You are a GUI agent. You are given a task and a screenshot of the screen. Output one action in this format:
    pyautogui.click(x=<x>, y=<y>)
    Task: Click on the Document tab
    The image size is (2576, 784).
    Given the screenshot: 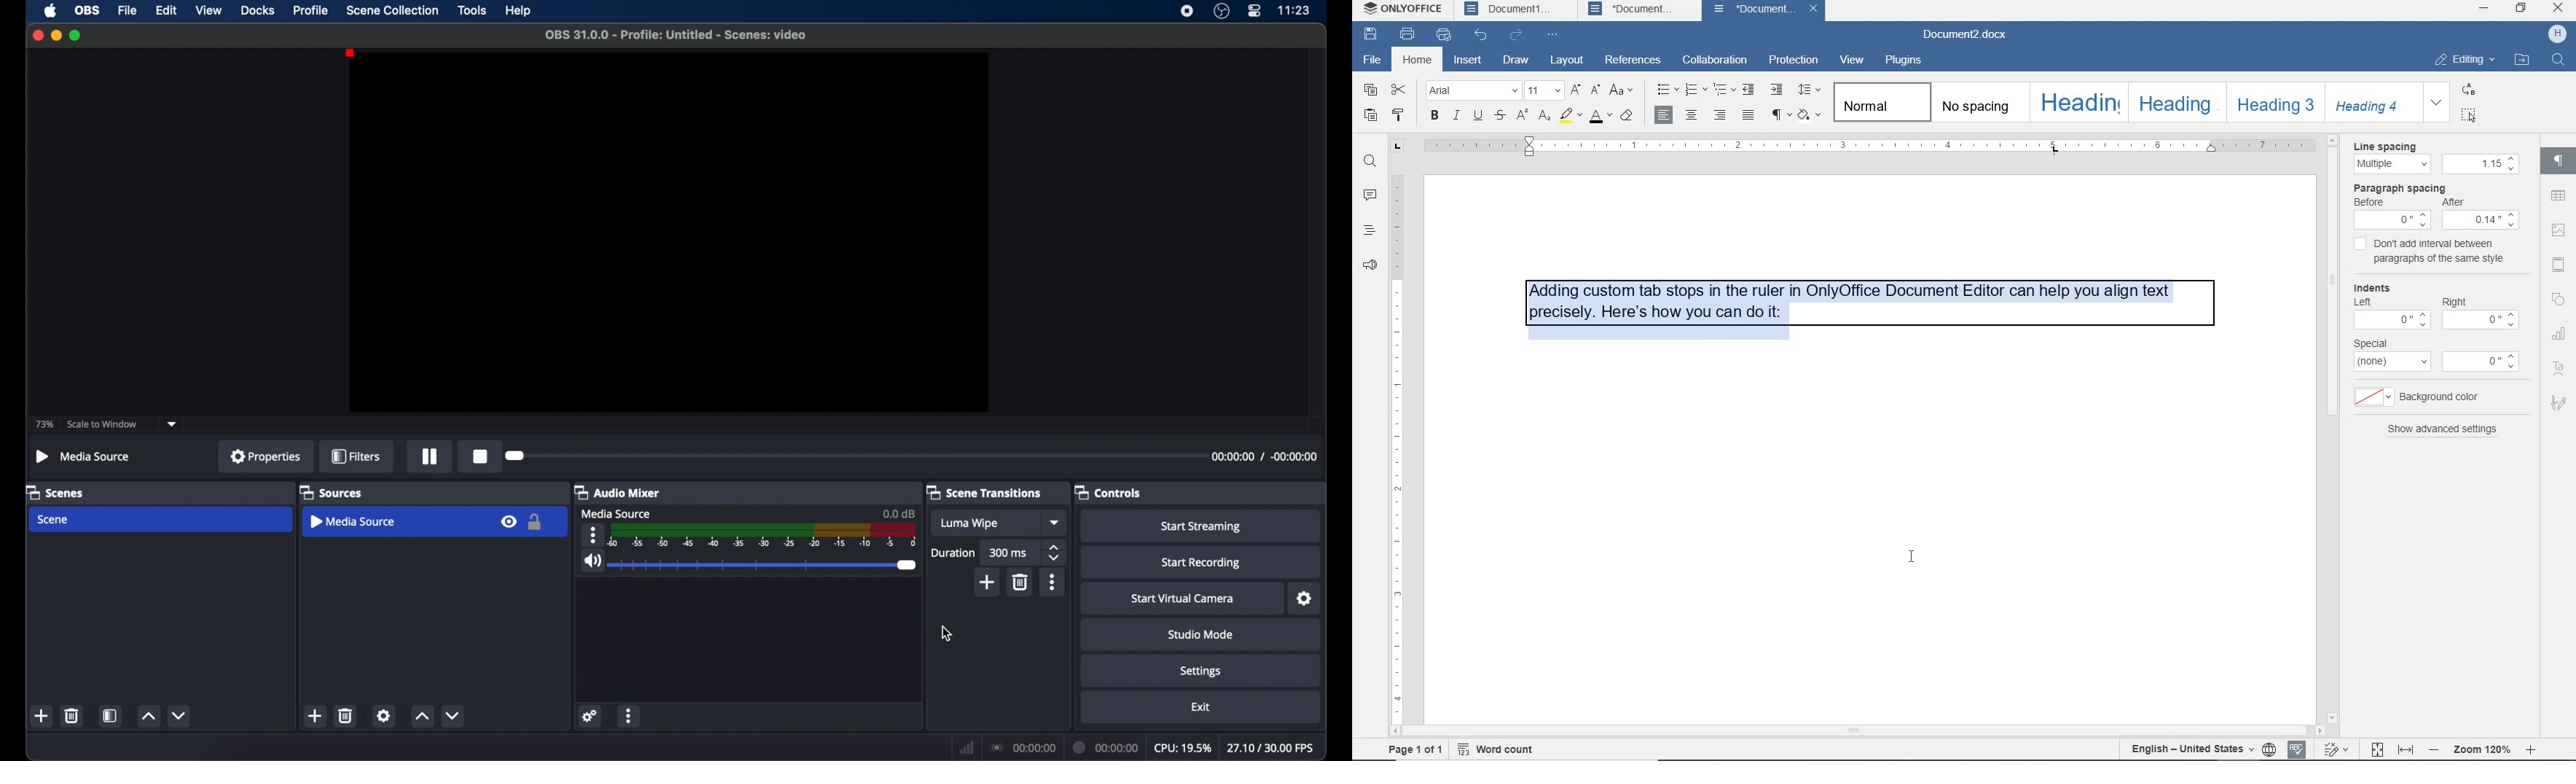 What is the action you would take?
    pyautogui.click(x=1634, y=9)
    